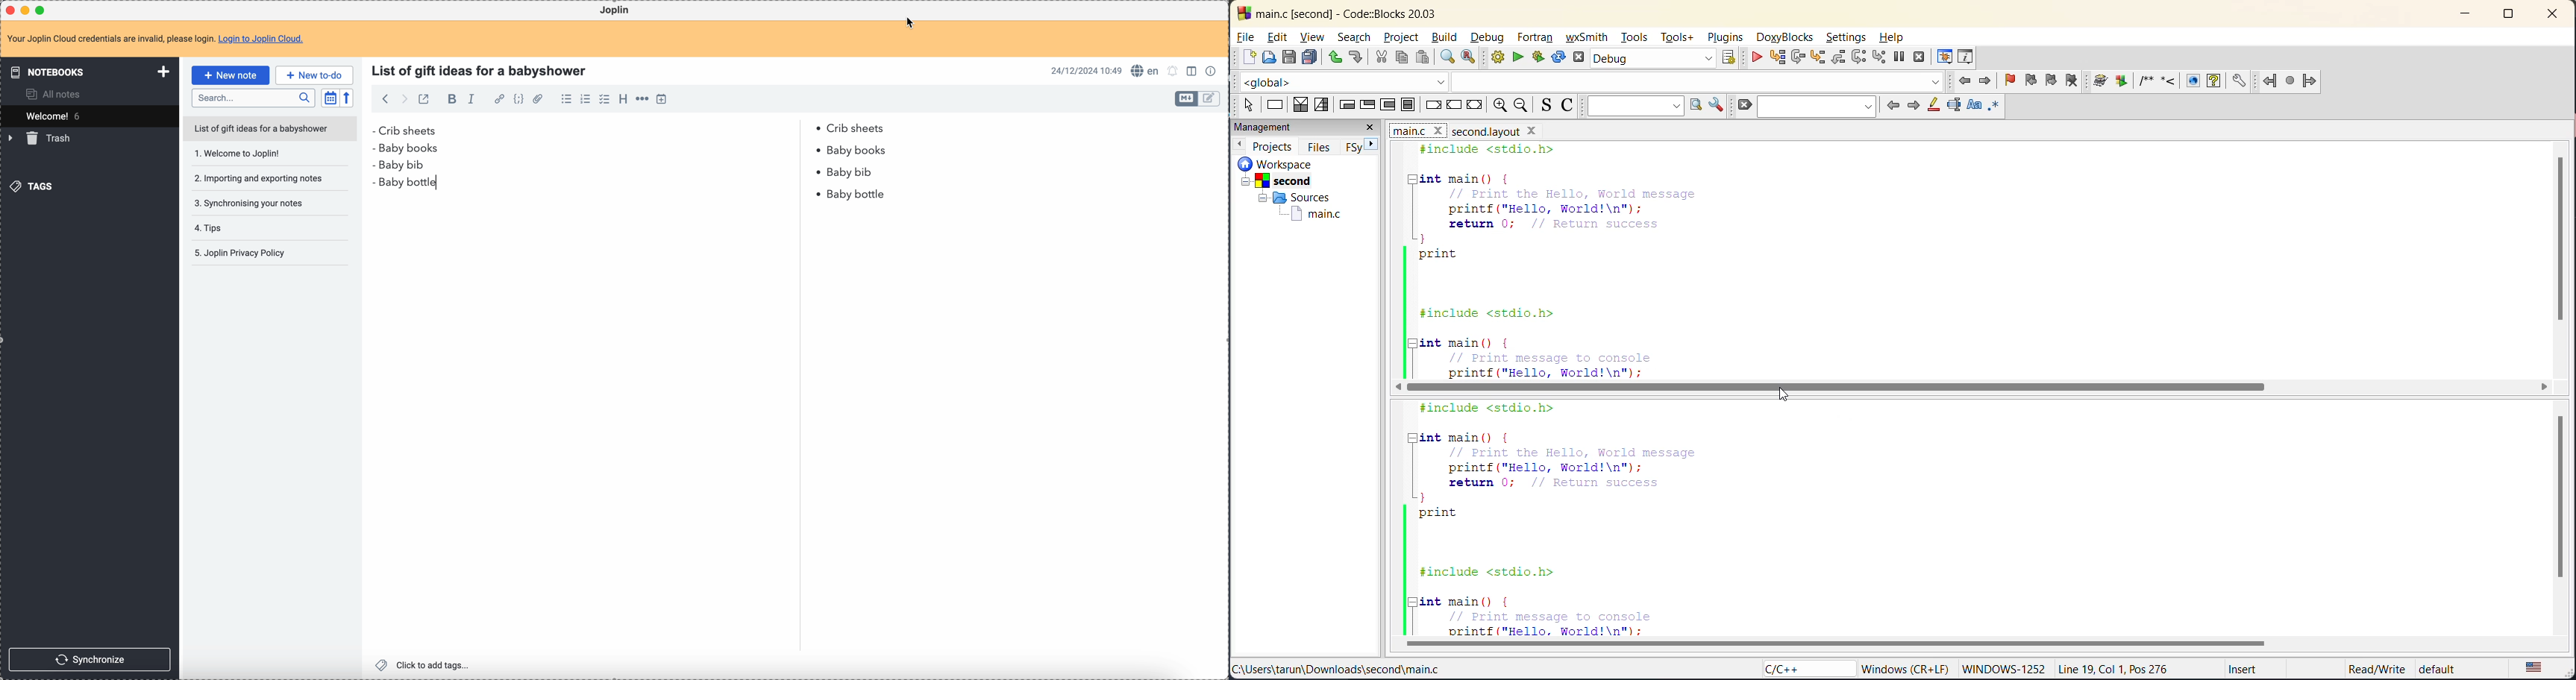 The width and height of the screenshot is (2576, 700). I want to click on exit condition loop, so click(1367, 106).